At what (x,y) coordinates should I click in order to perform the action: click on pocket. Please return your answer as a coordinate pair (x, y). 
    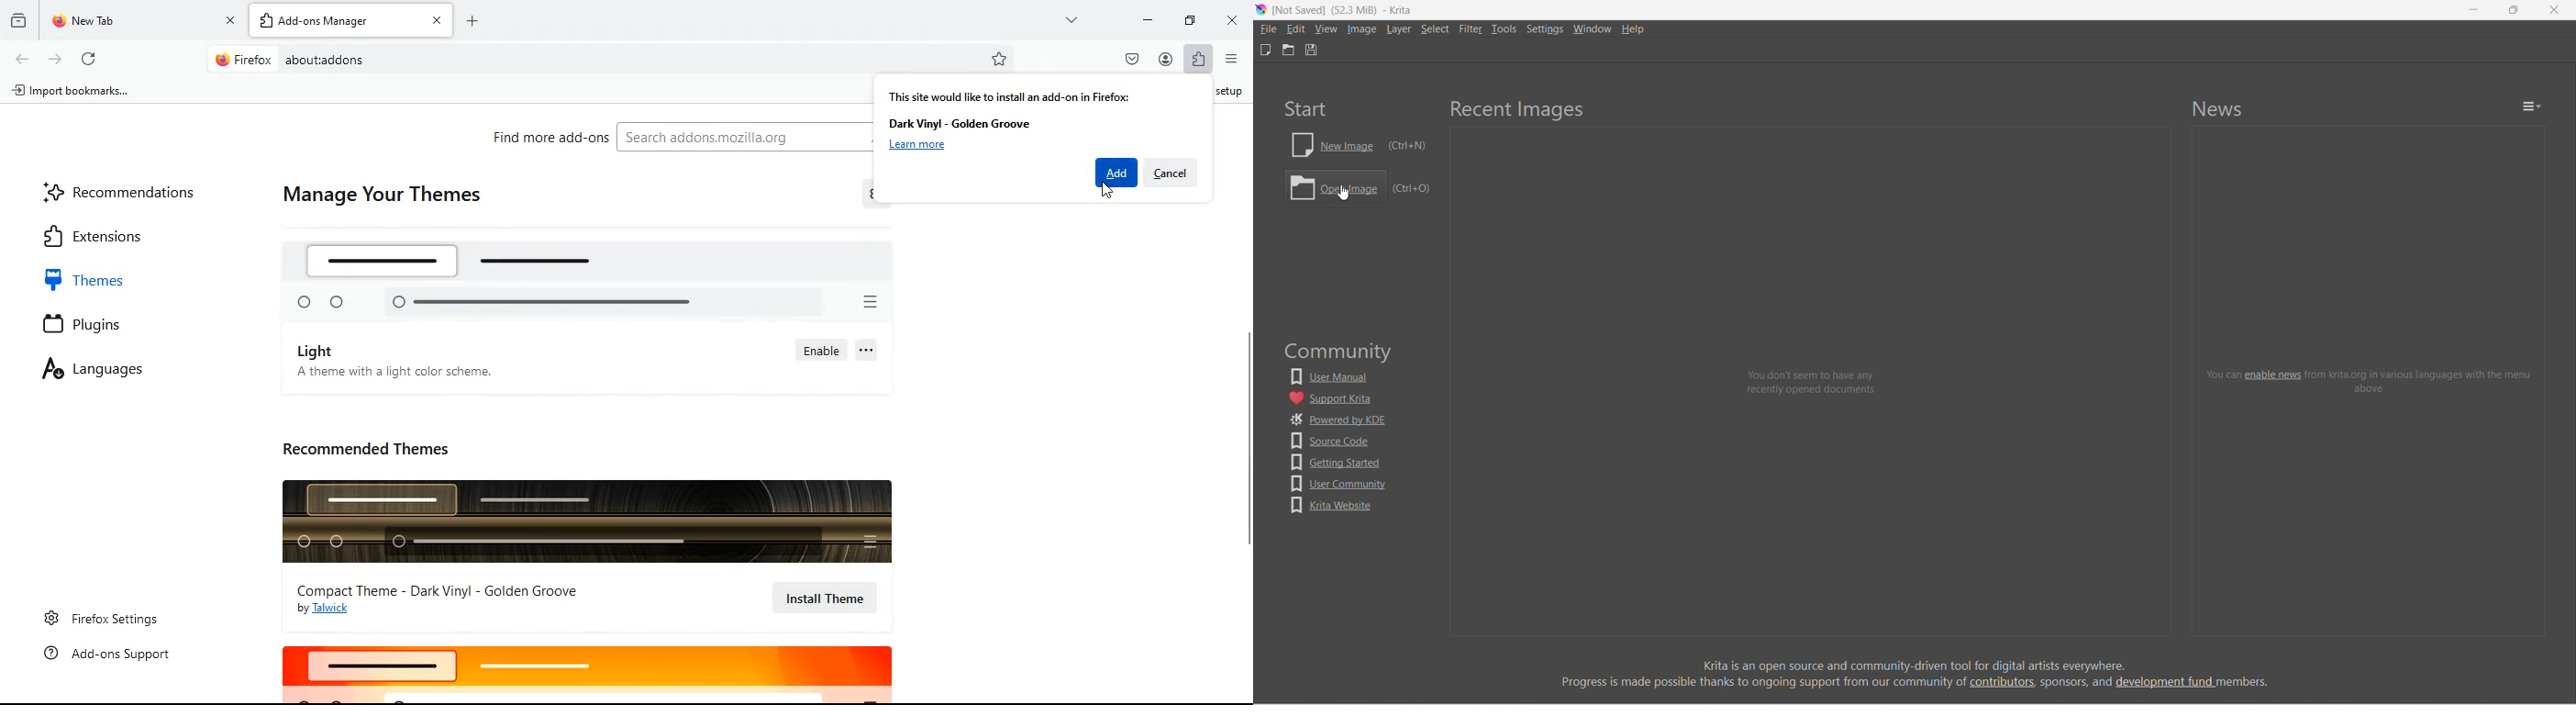
    Looking at the image, I should click on (1134, 62).